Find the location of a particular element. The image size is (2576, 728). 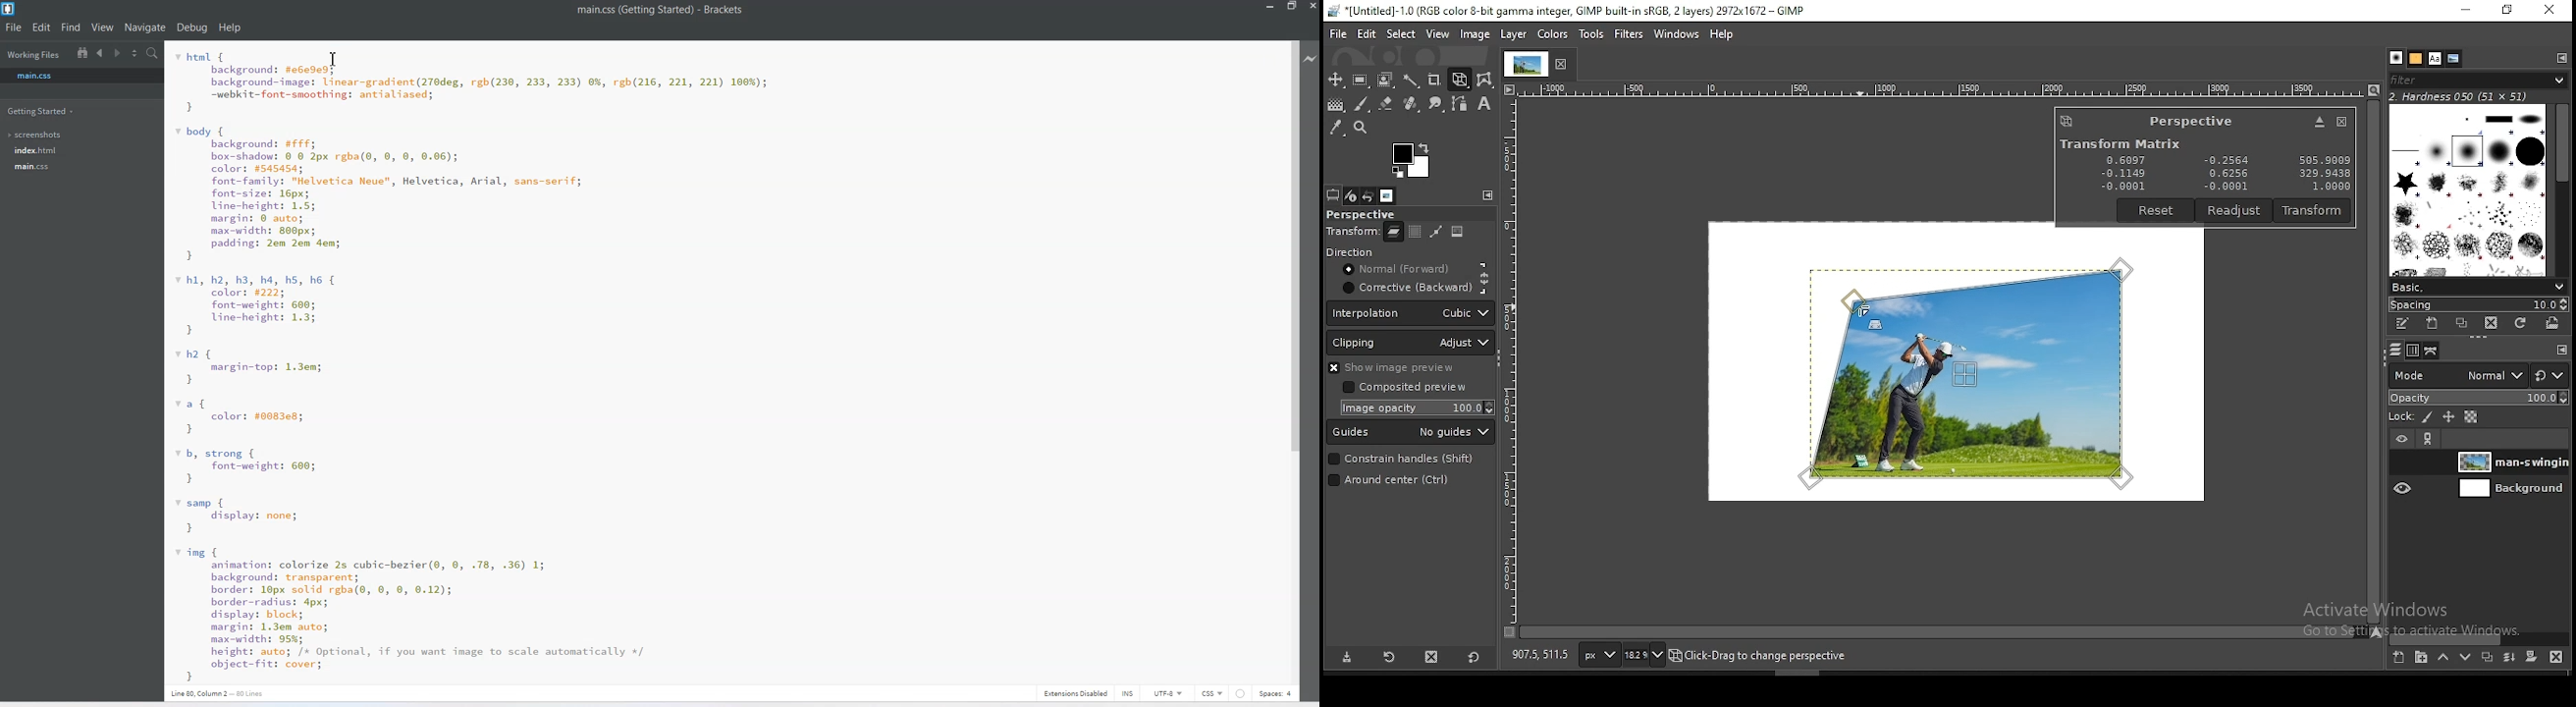

direction is located at coordinates (1375, 253).